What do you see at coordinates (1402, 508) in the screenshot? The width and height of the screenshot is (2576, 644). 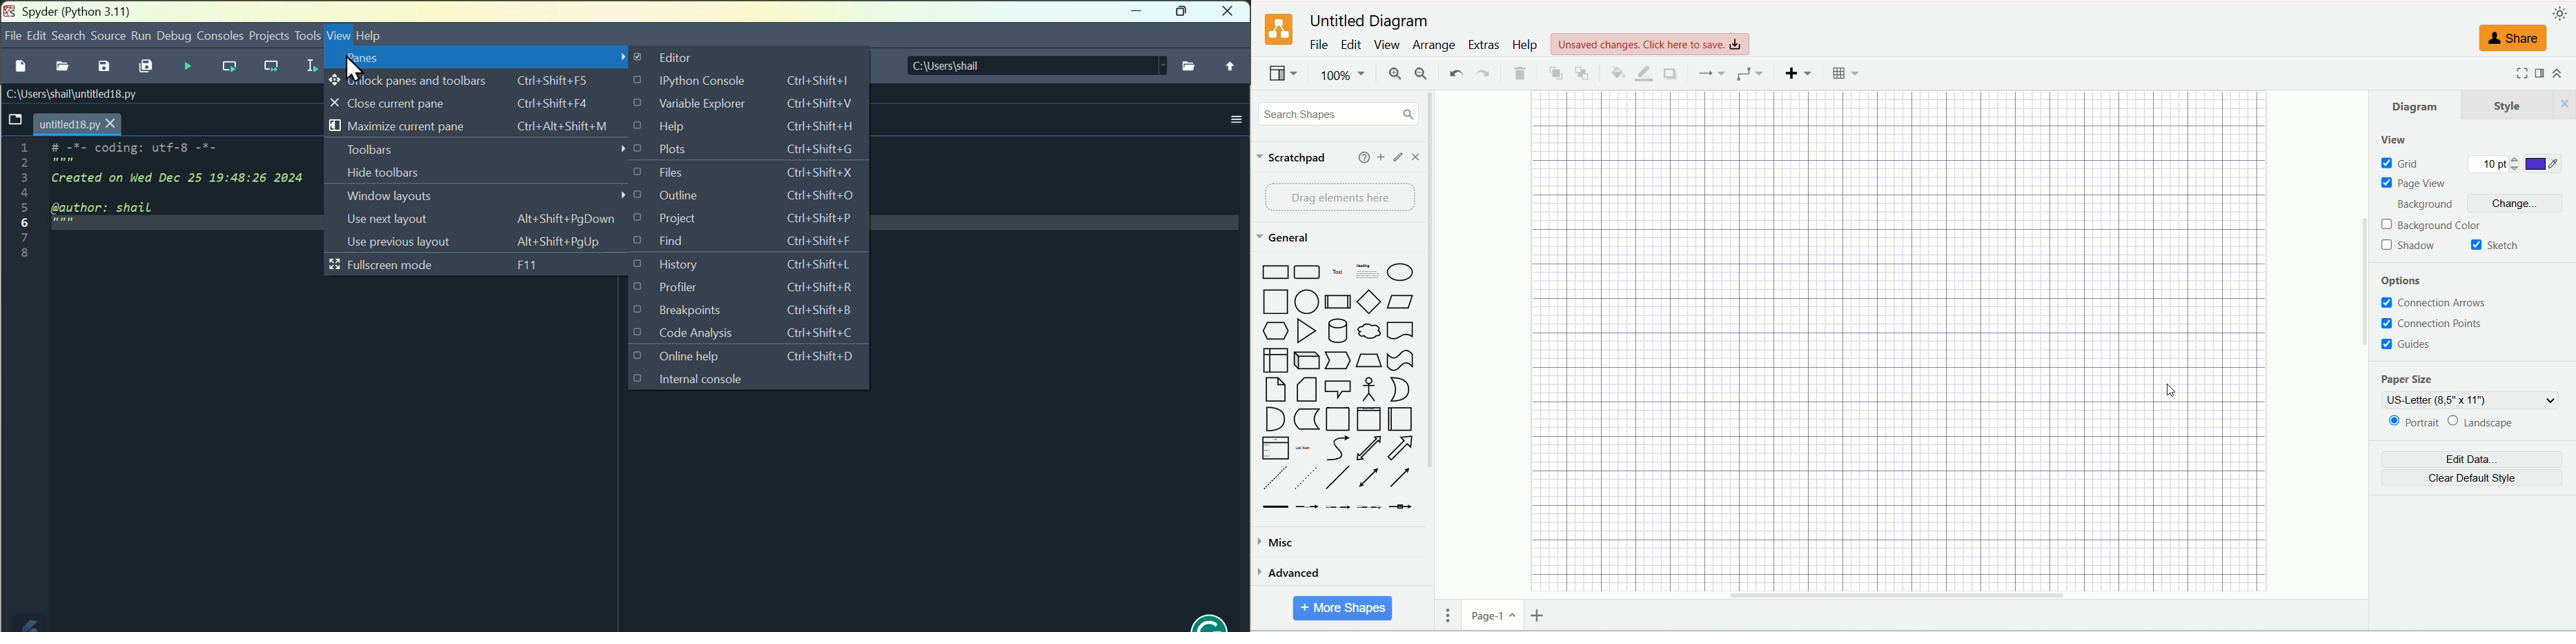 I see `Connector with Icon Symbol` at bounding box center [1402, 508].